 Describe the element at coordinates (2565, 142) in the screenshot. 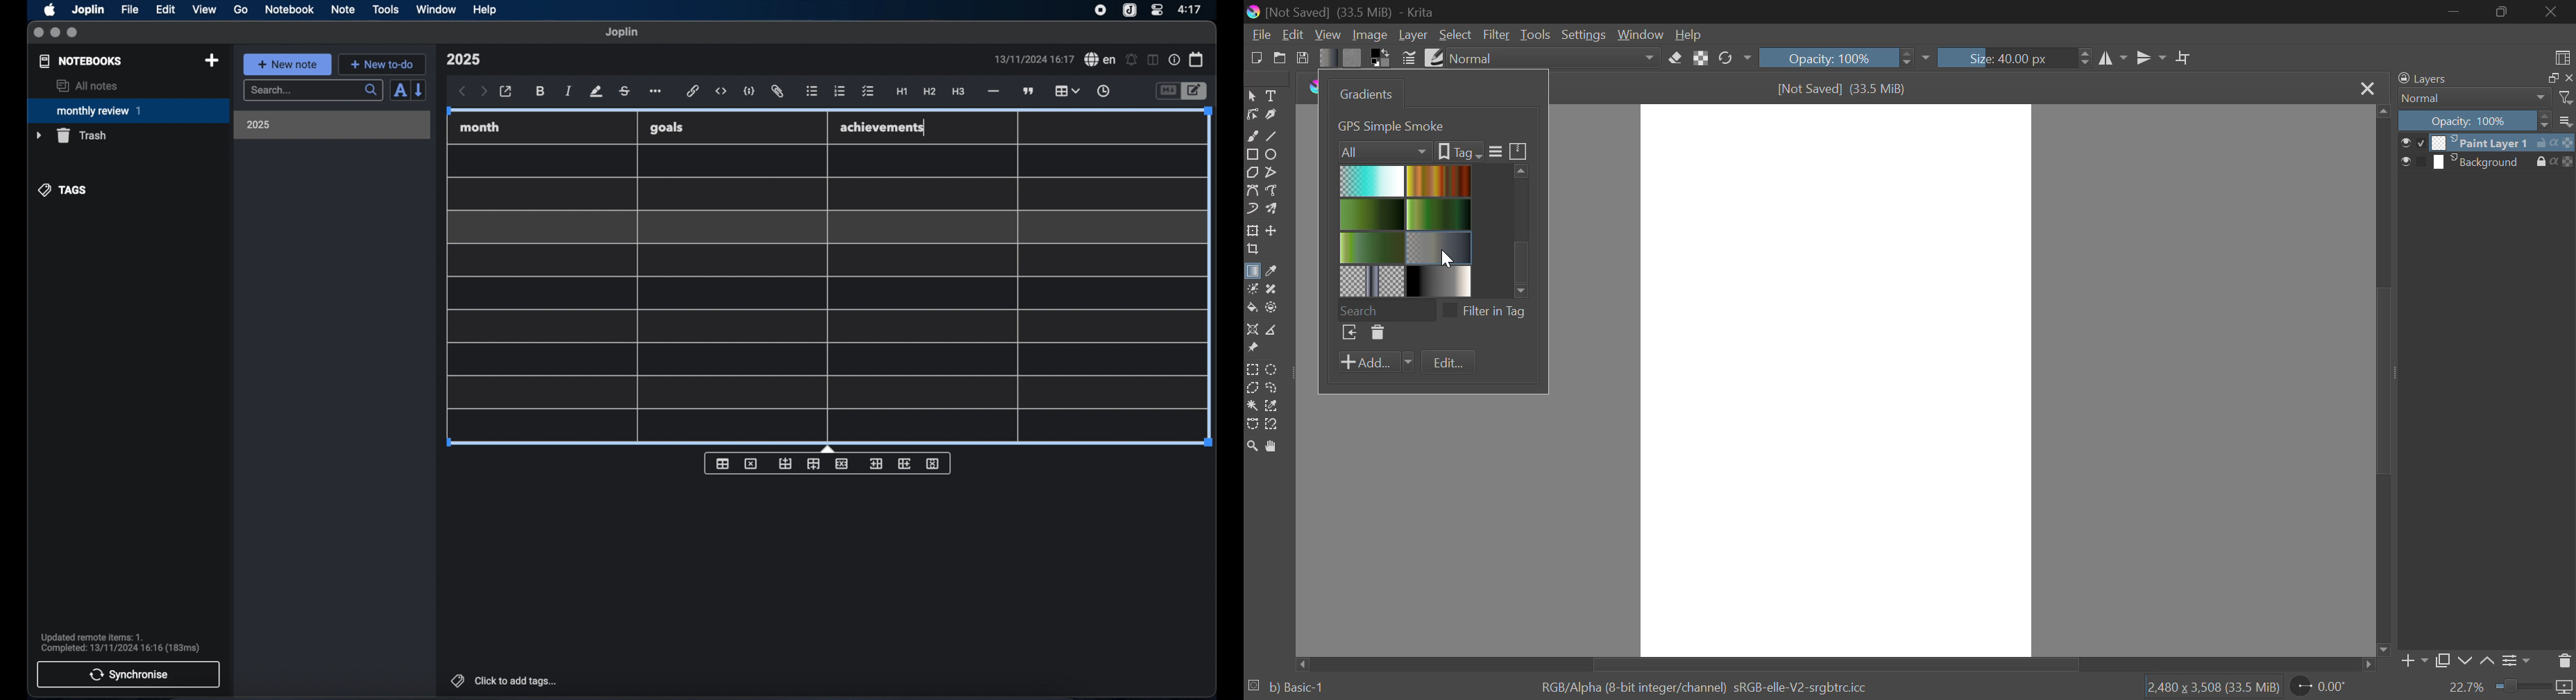

I see `icon` at that location.